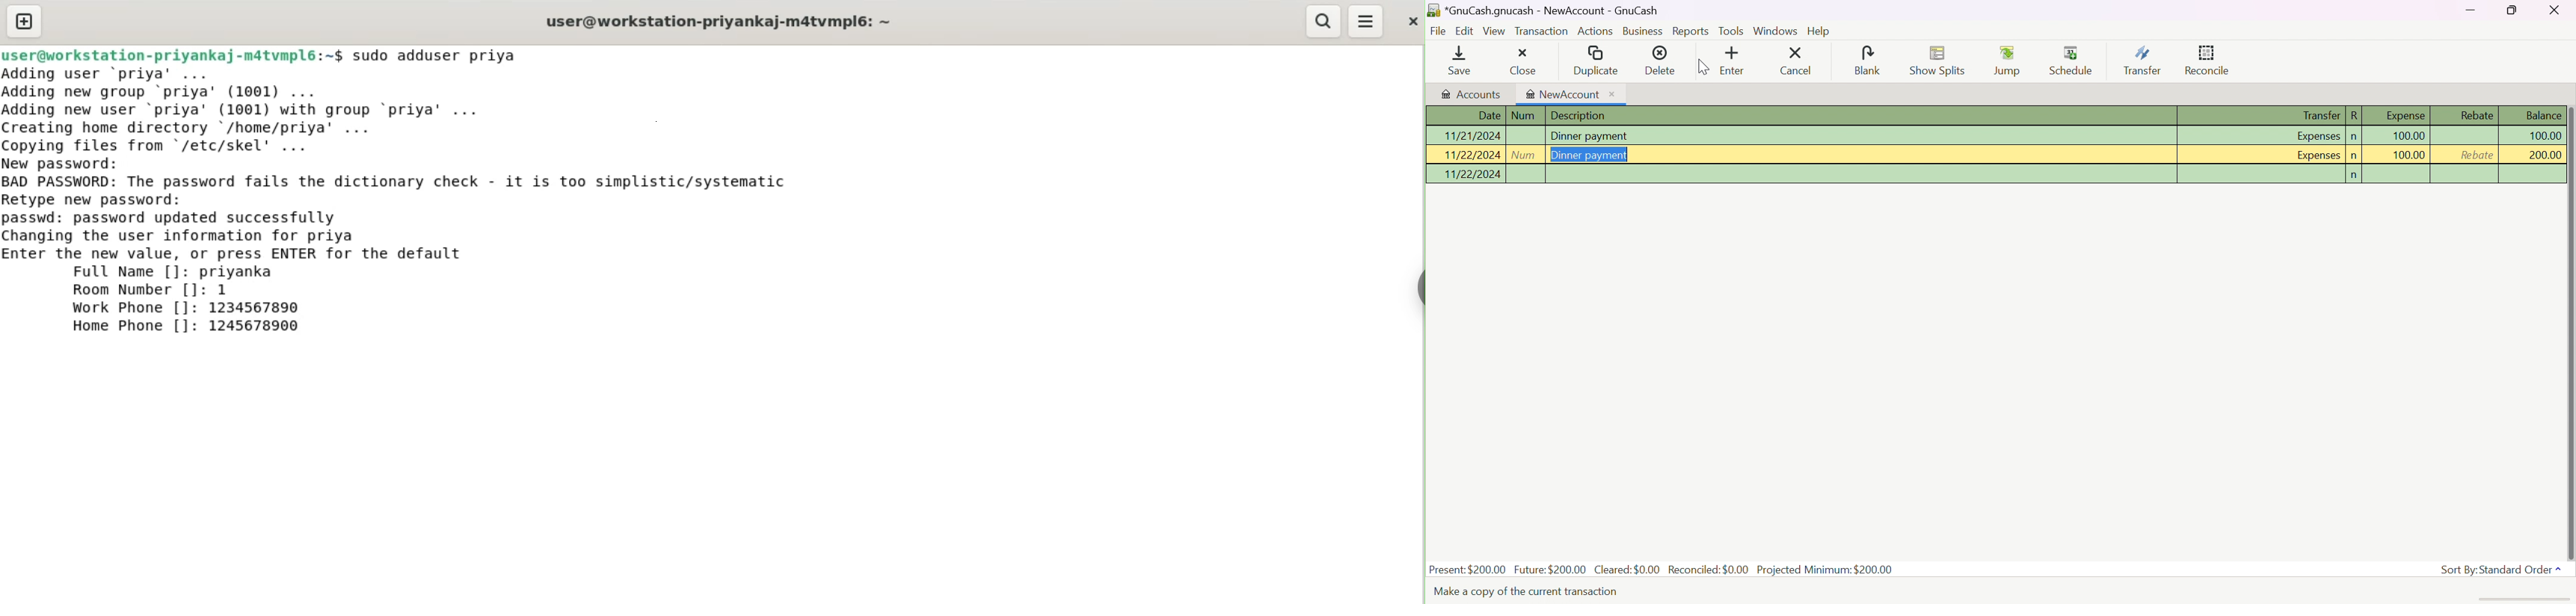  I want to click on Accounts, so click(1470, 93).